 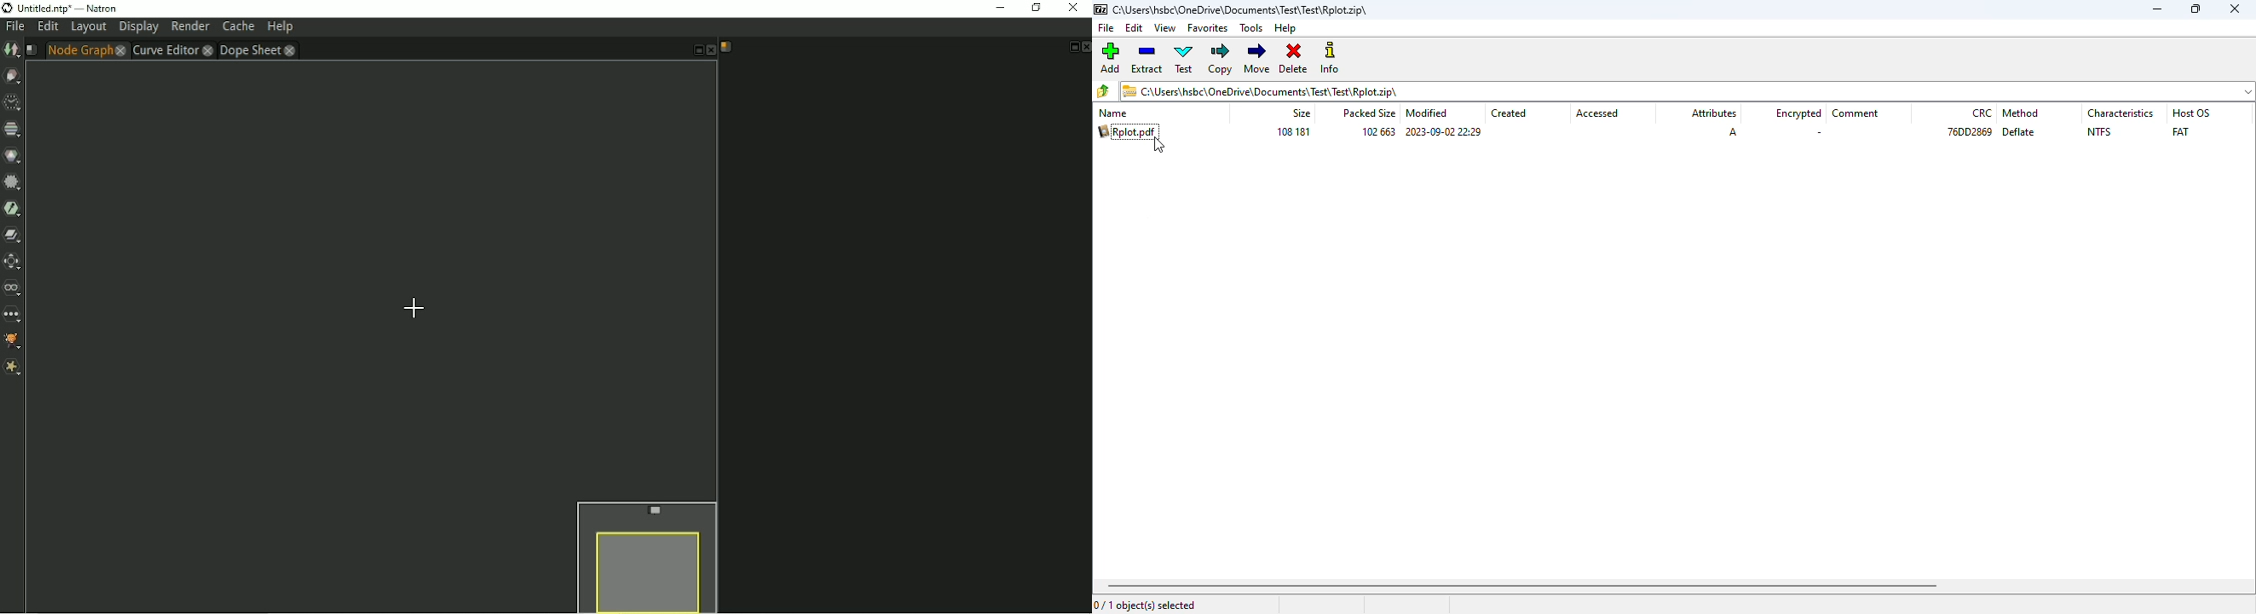 What do you see at coordinates (2182, 132) in the screenshot?
I see `FAT` at bounding box center [2182, 132].